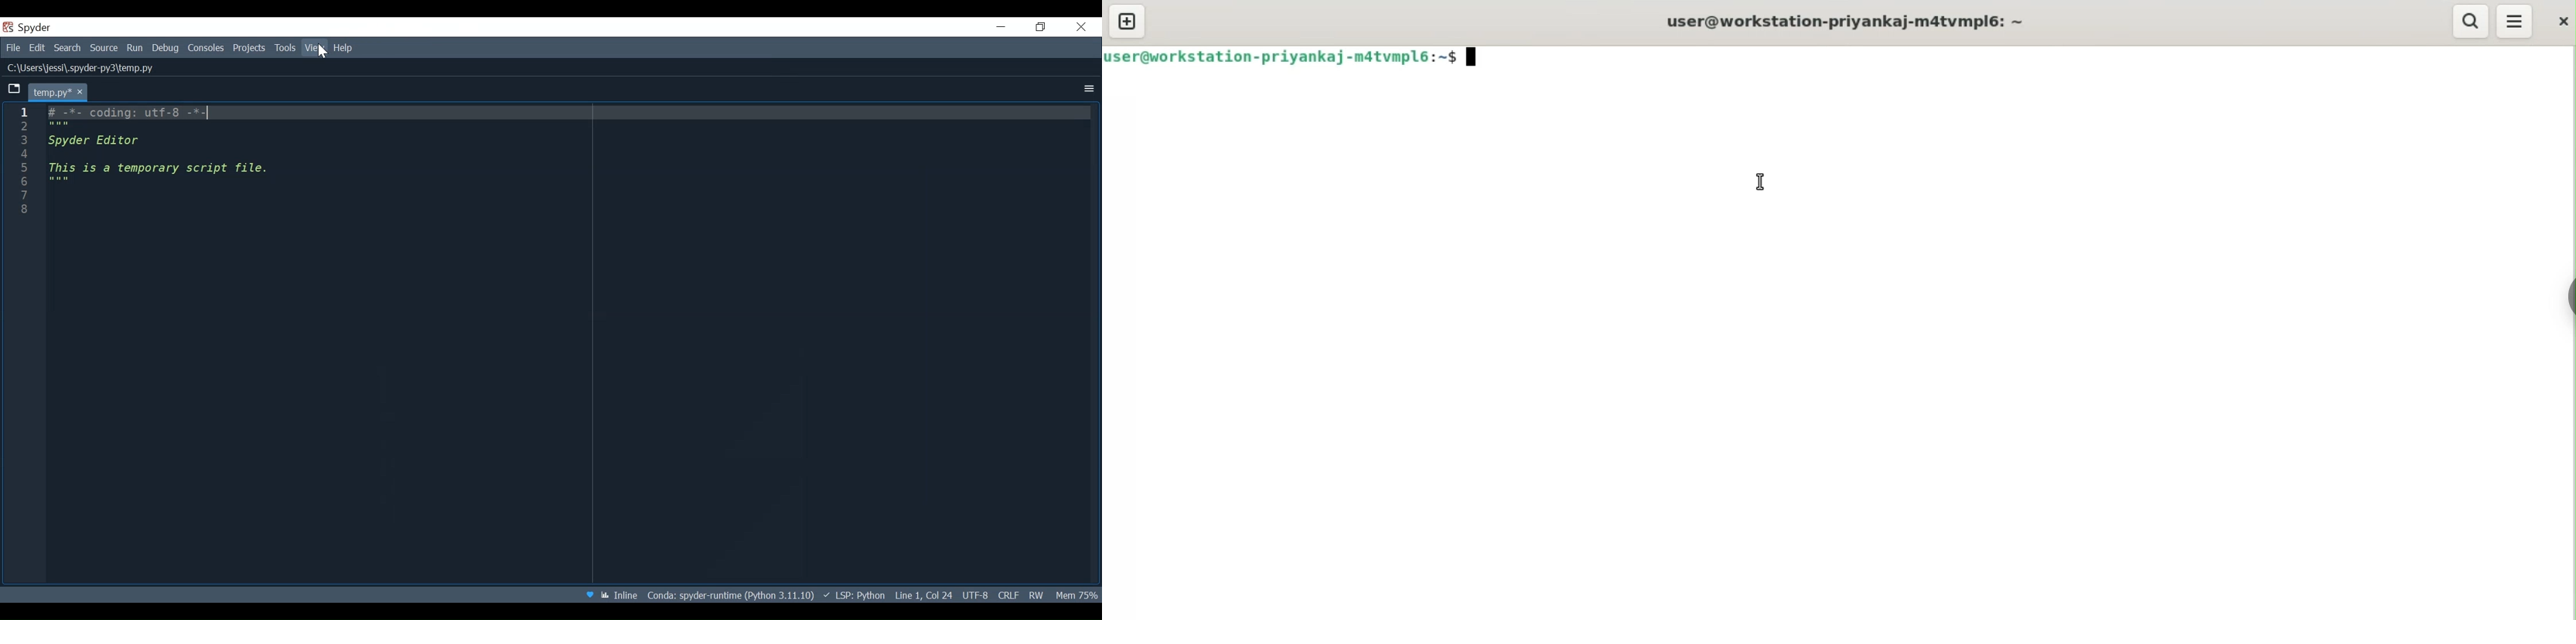 The height and width of the screenshot is (644, 2576). What do you see at coordinates (1088, 88) in the screenshot?
I see `Options` at bounding box center [1088, 88].